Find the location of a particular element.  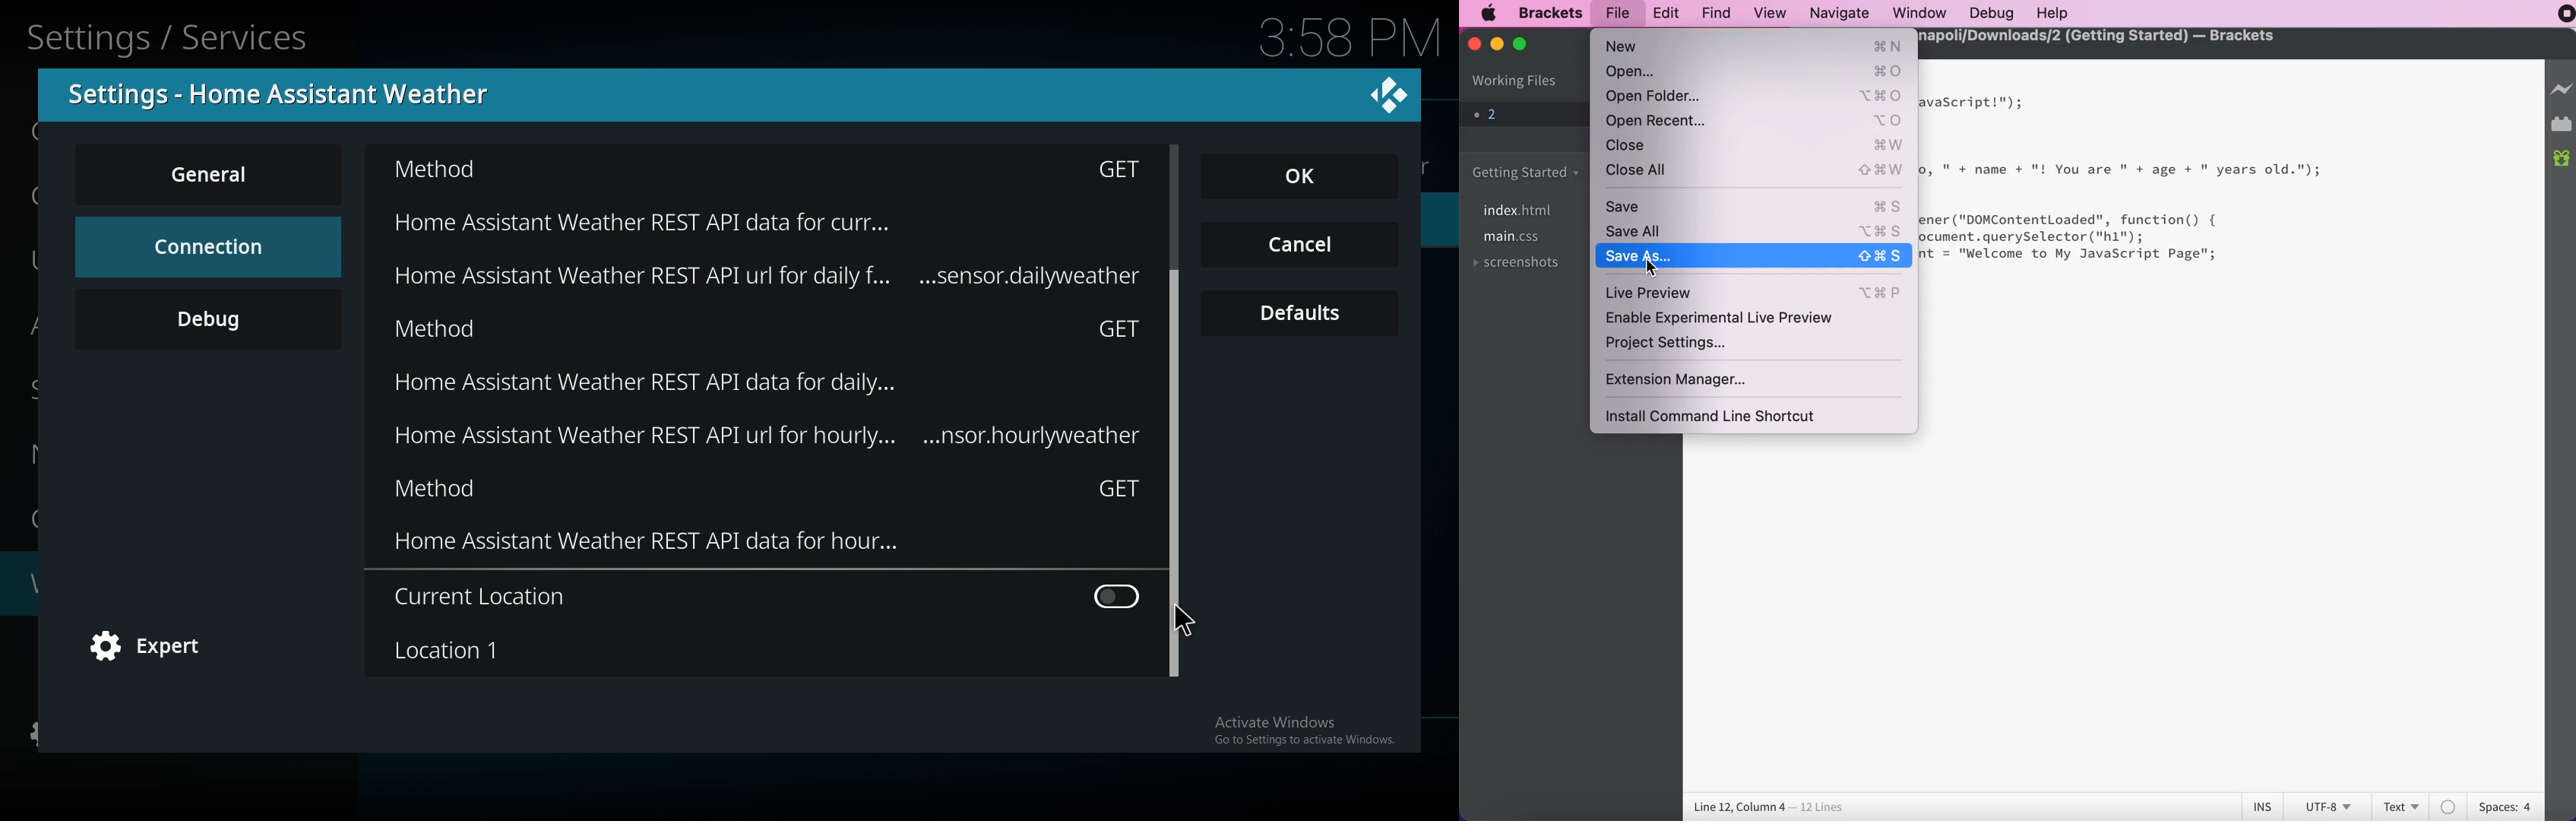

cursor is located at coordinates (1185, 621).